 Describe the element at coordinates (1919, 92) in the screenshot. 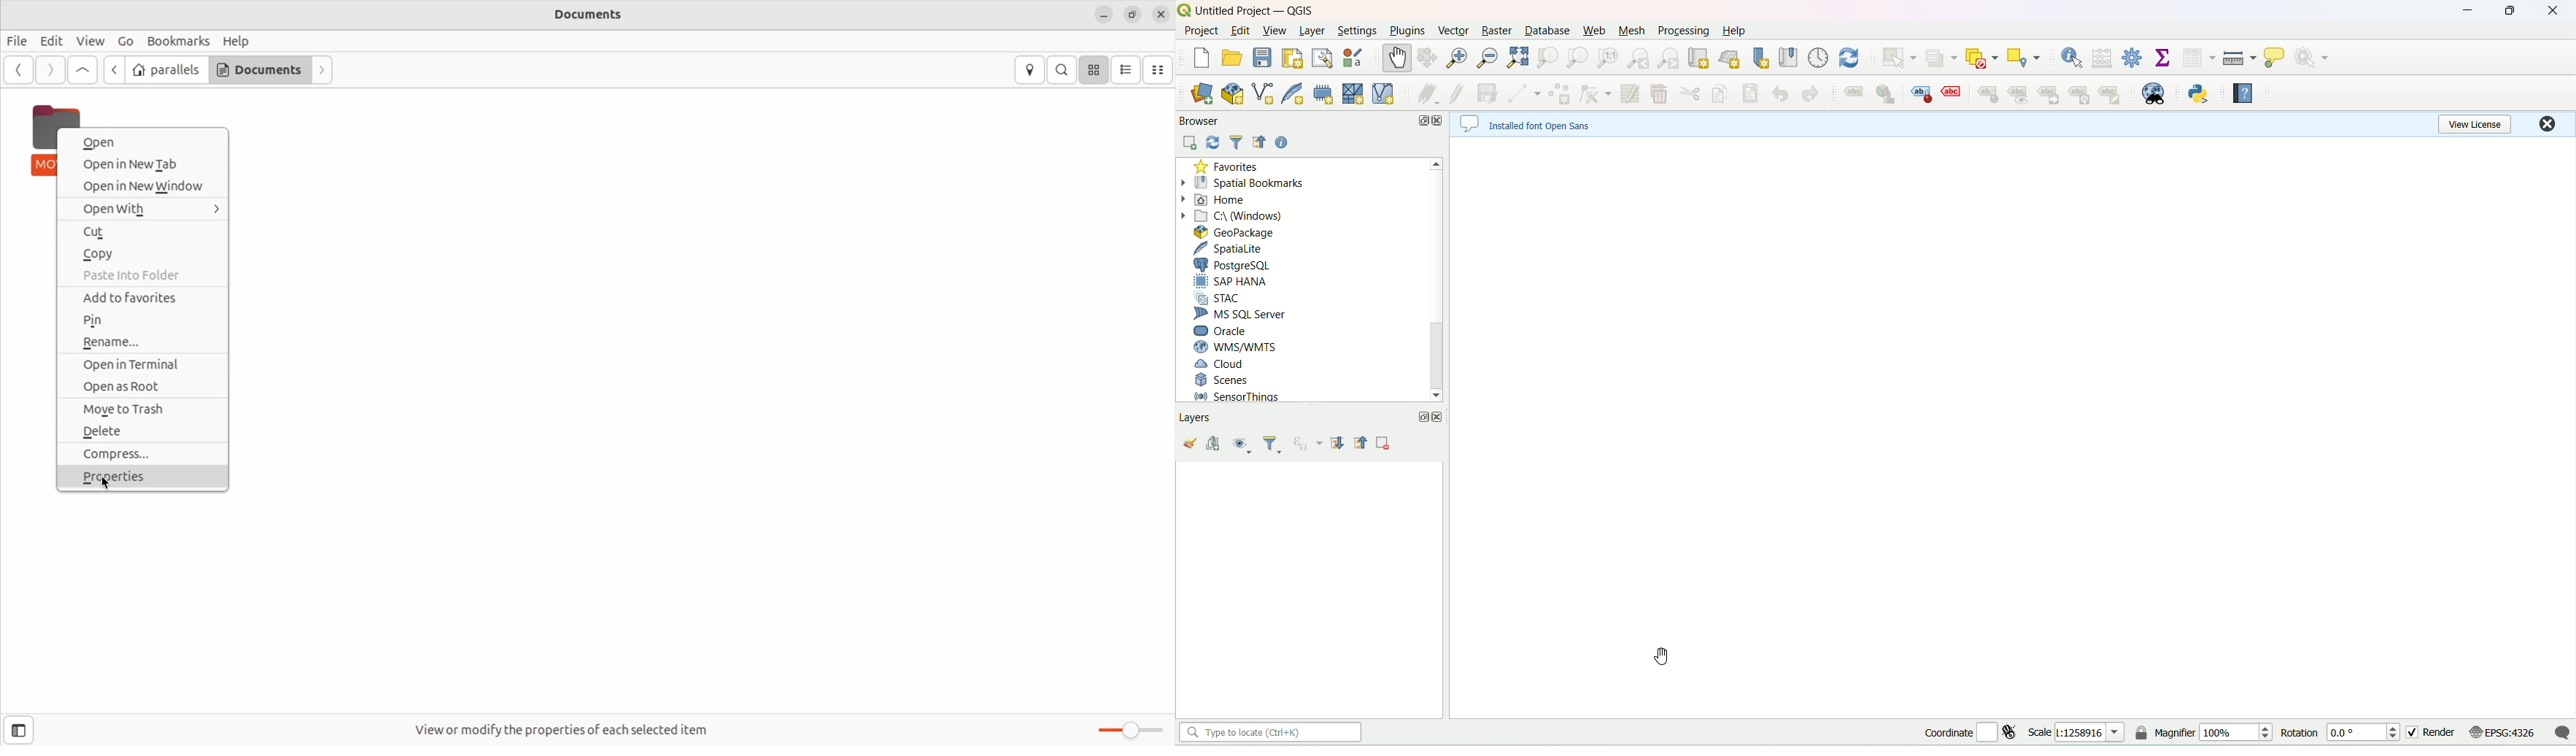

I see `highlight pinned labels, diagrams and callouts` at that location.